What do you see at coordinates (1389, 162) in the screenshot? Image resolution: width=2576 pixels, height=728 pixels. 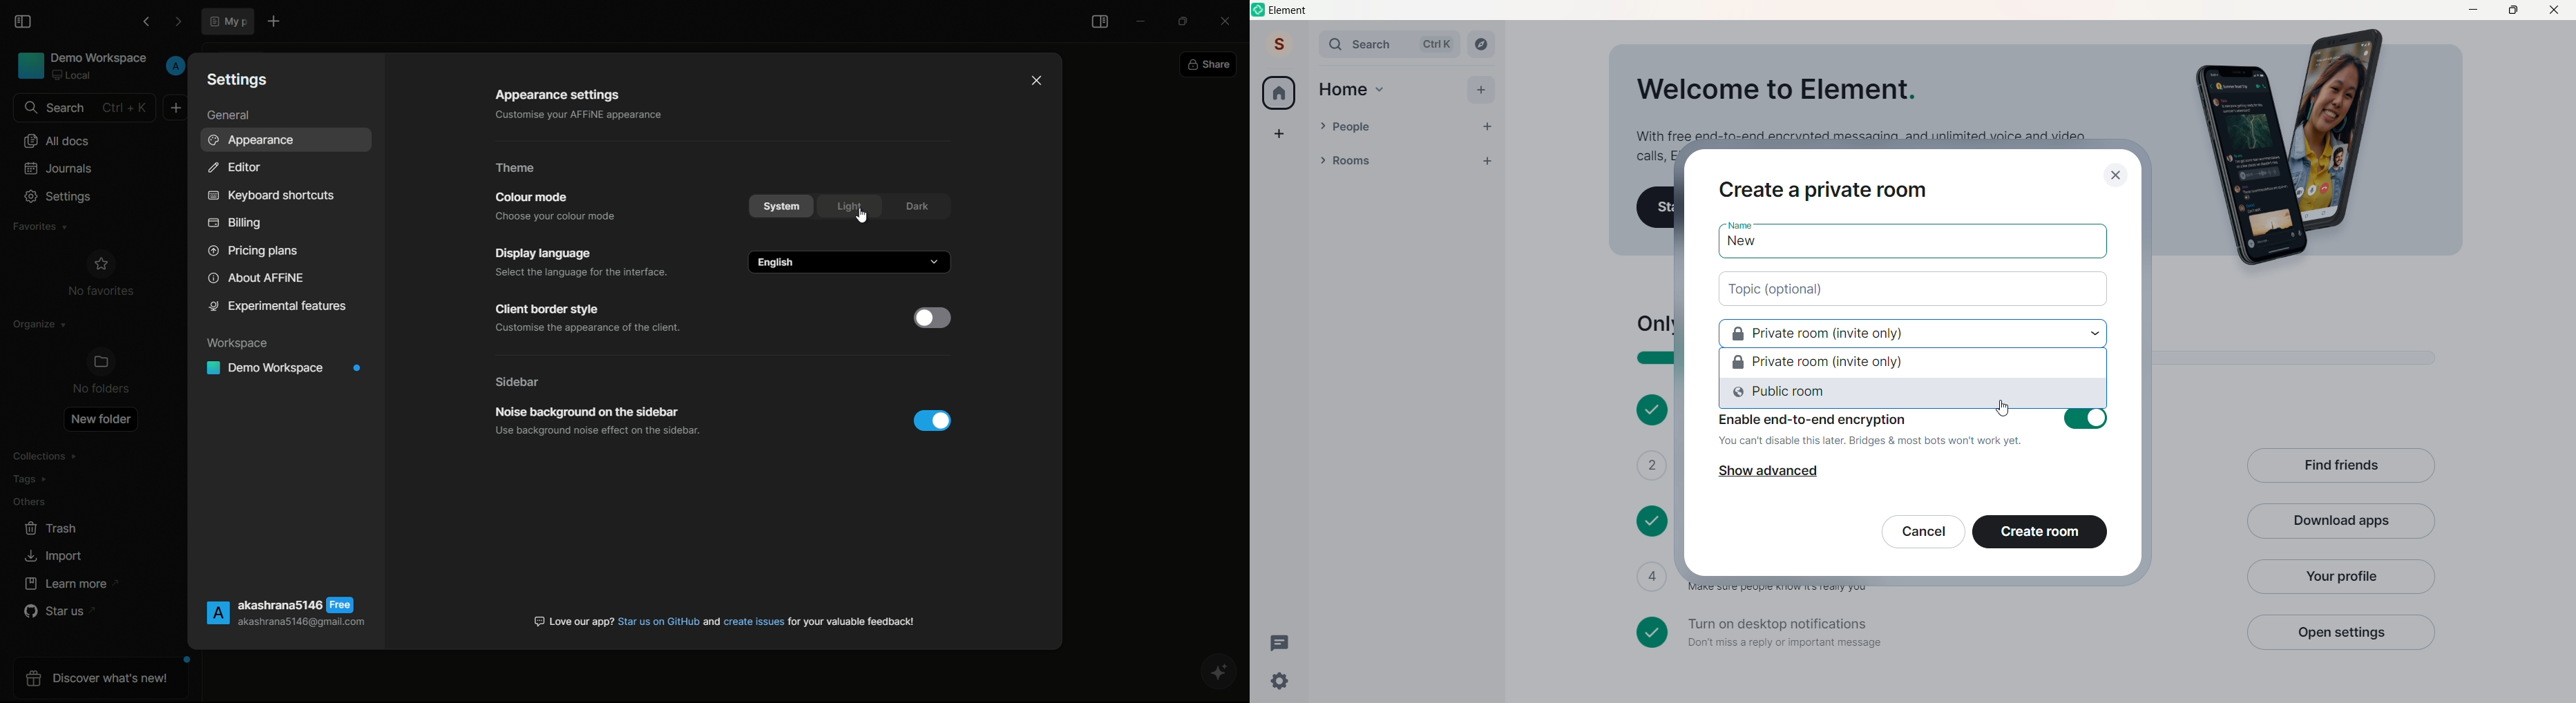 I see `Rooms` at bounding box center [1389, 162].